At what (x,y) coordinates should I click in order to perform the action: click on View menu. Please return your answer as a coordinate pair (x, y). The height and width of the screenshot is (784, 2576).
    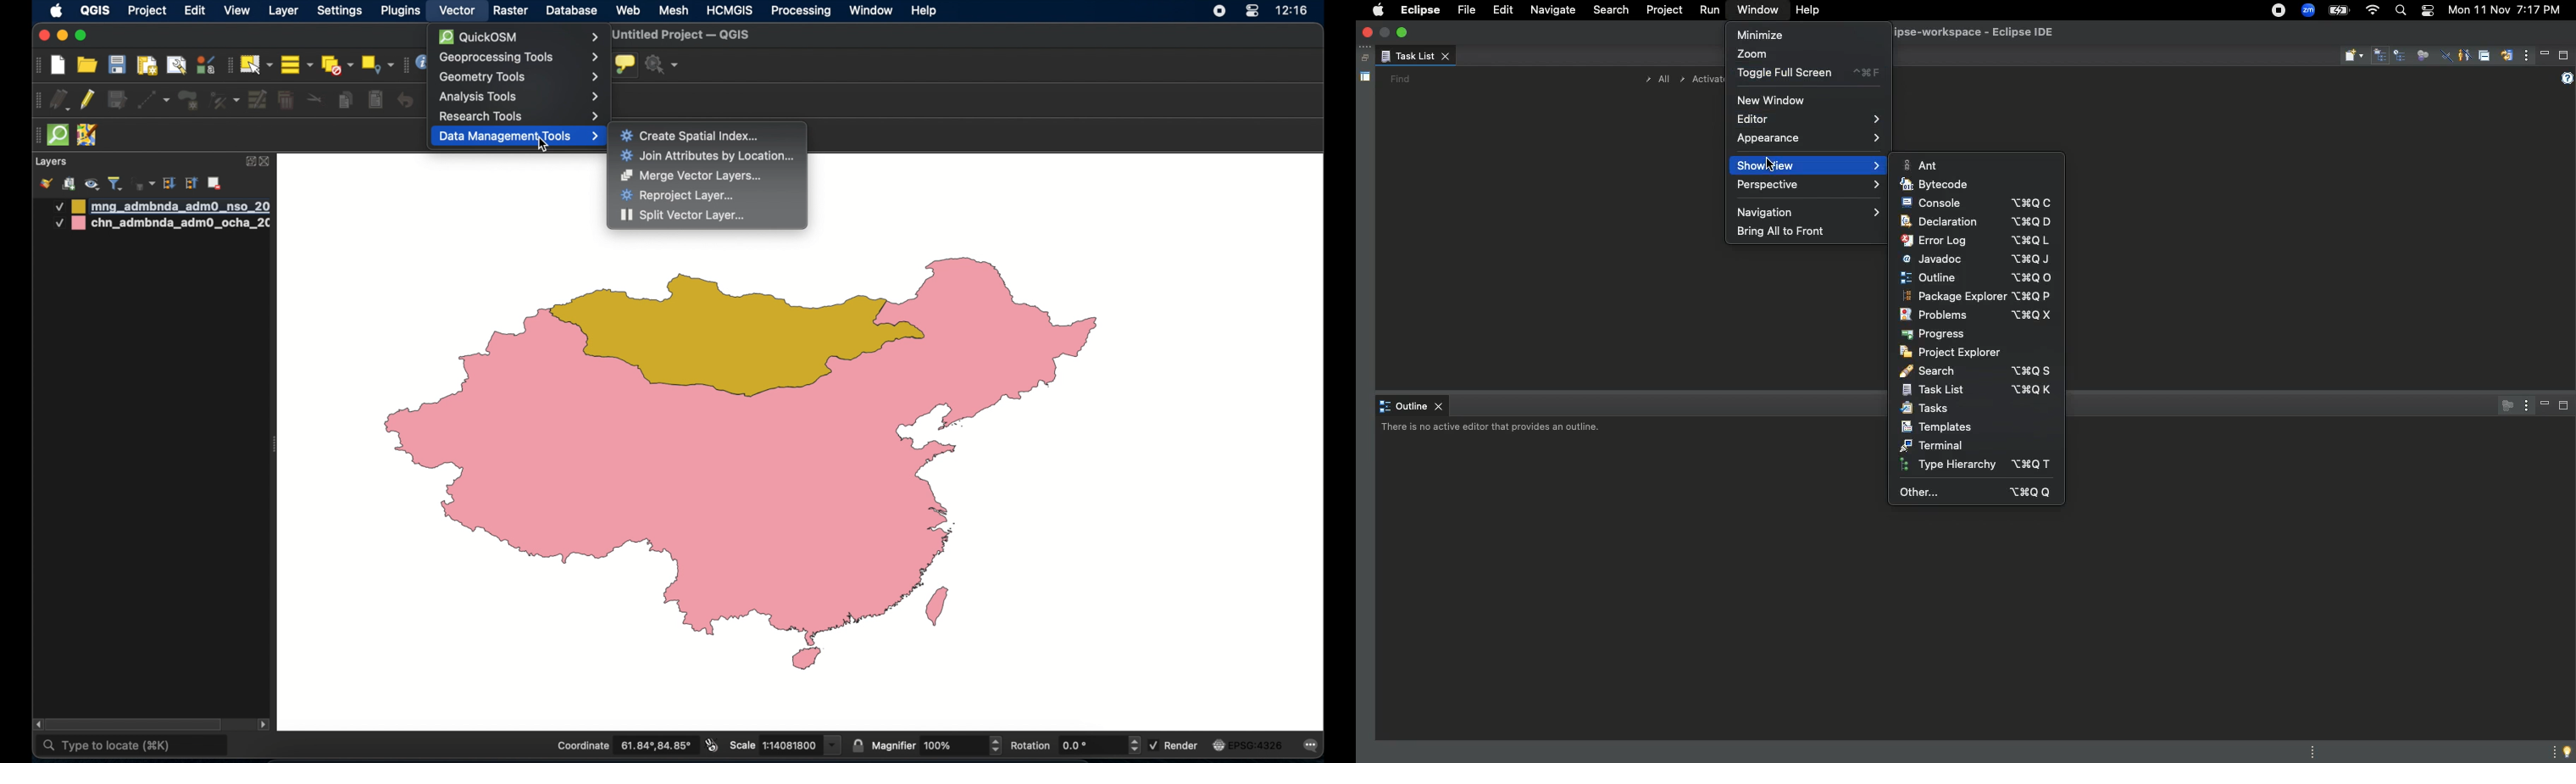
    Looking at the image, I should click on (2523, 404).